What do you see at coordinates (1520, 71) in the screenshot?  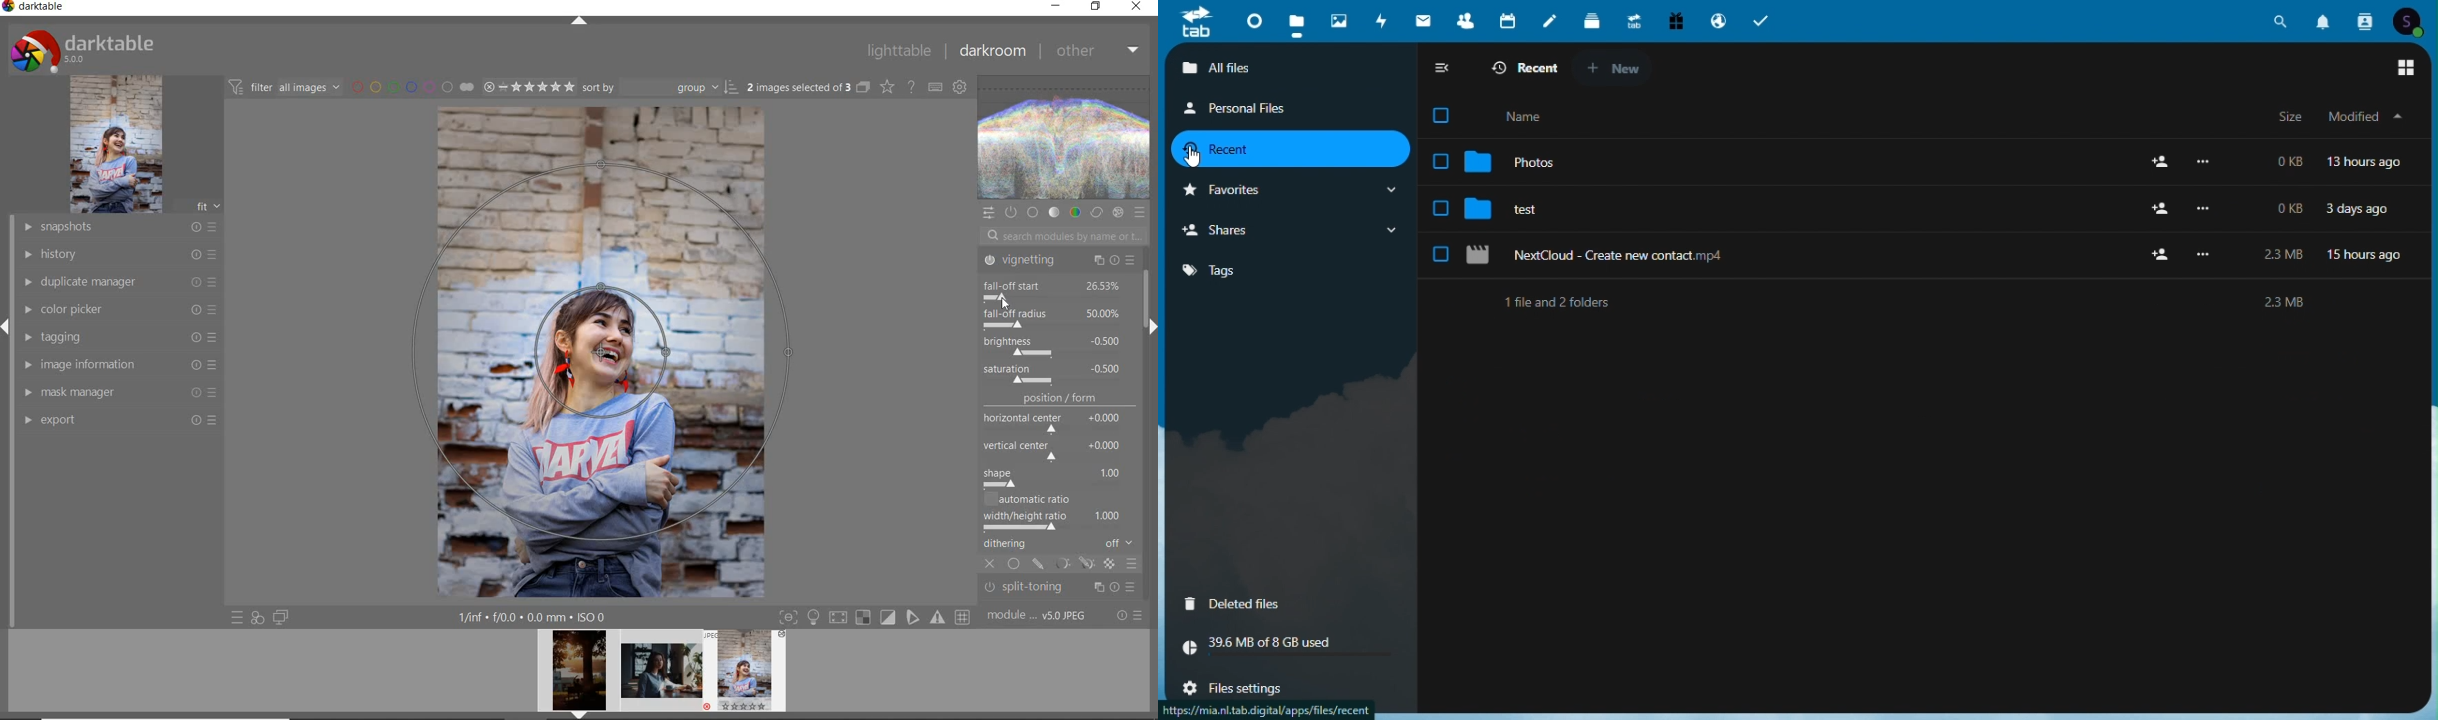 I see `all files` at bounding box center [1520, 71].